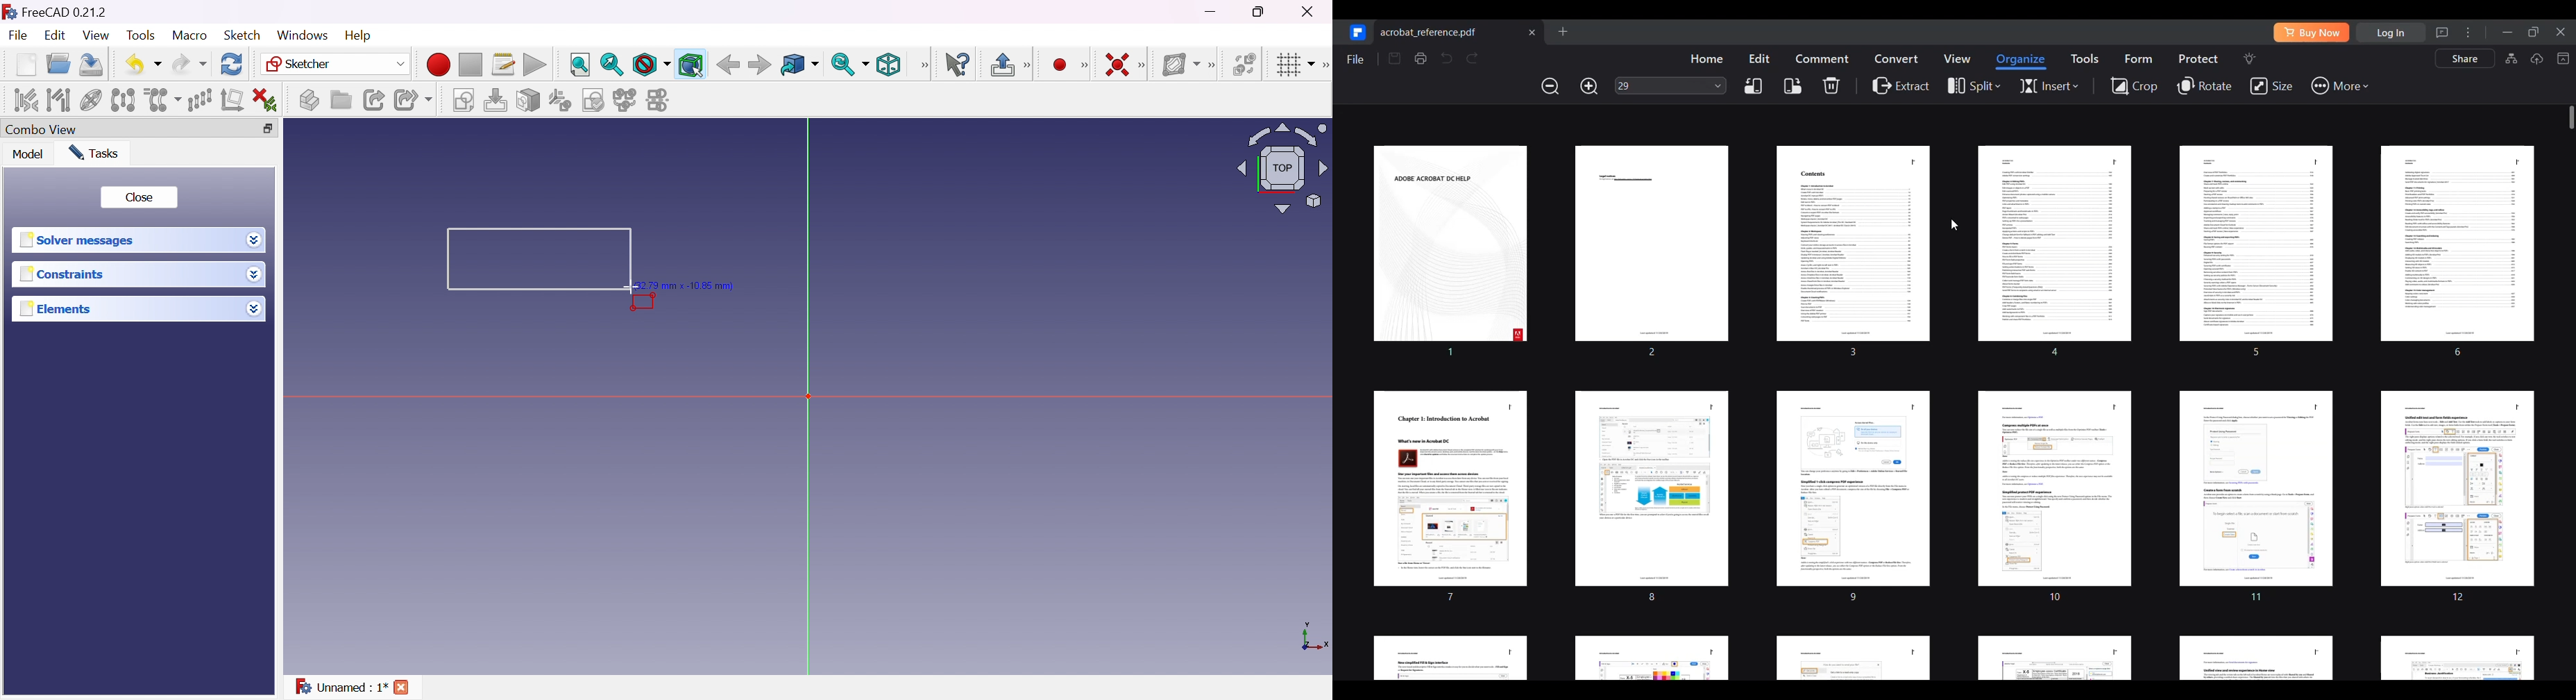 The height and width of the screenshot is (700, 2576). What do you see at coordinates (359, 36) in the screenshot?
I see `Help` at bounding box center [359, 36].